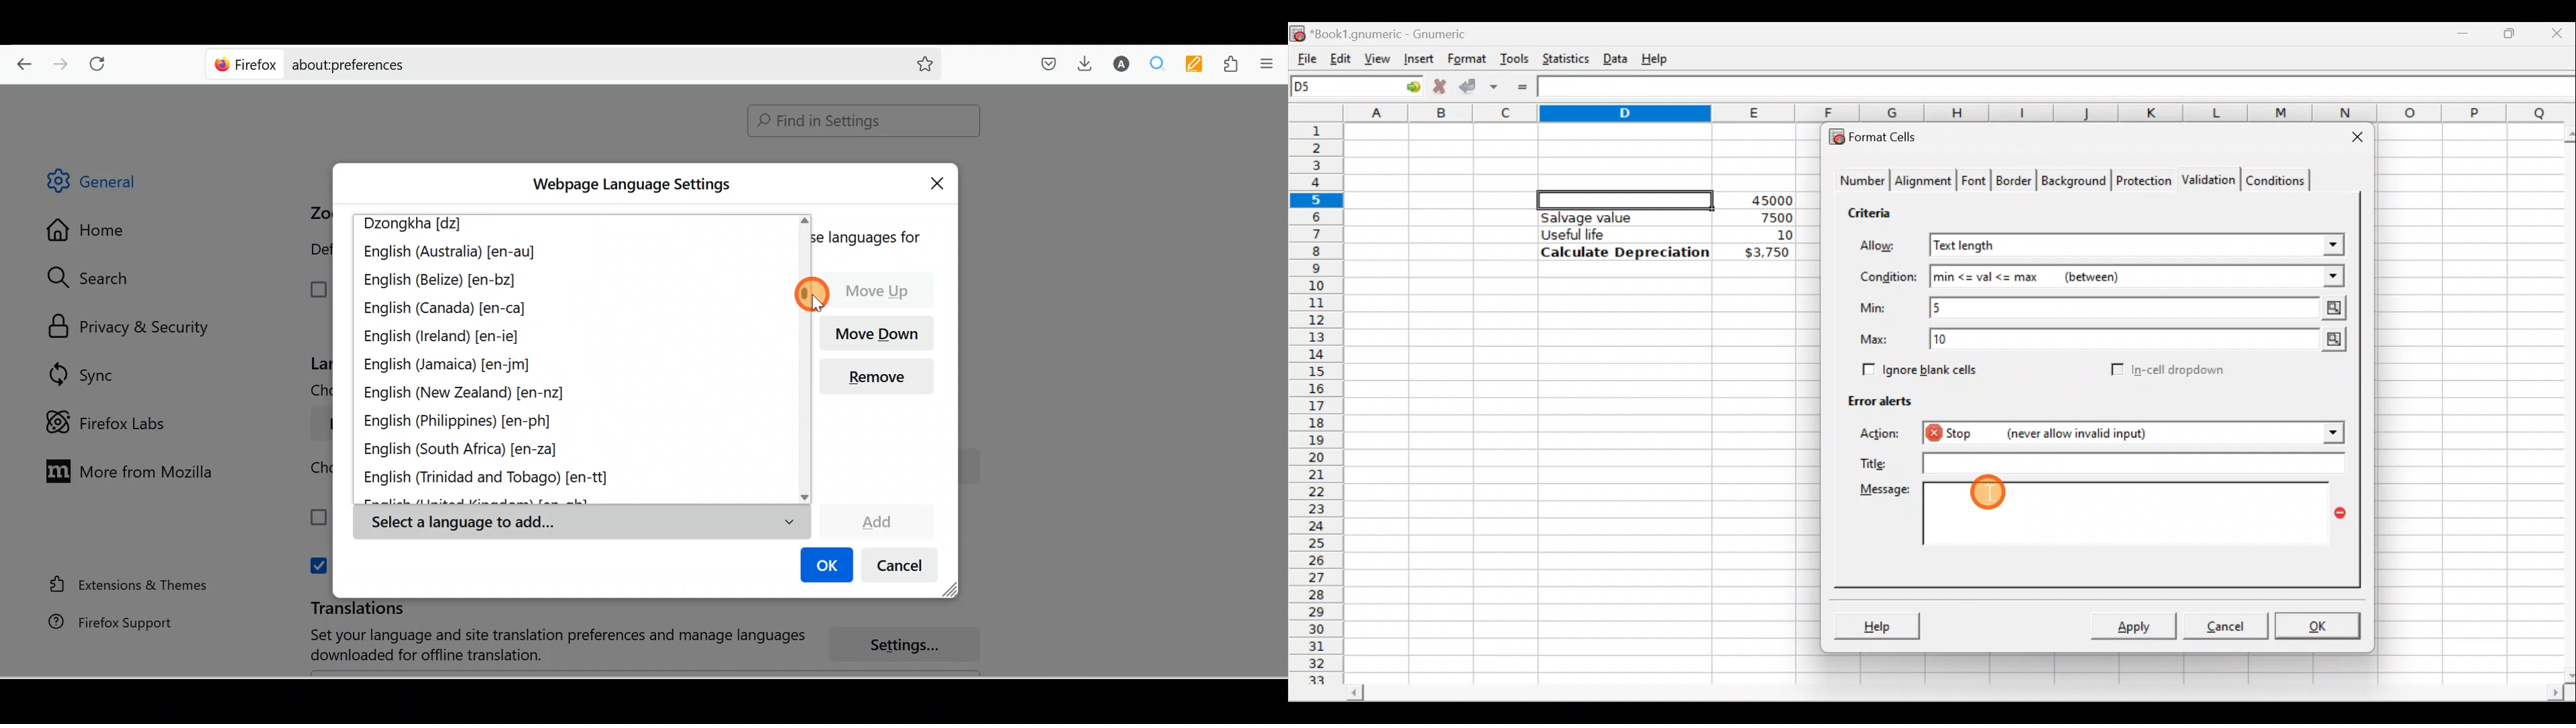 The image size is (2576, 728). What do you see at coordinates (1625, 198) in the screenshot?
I see `Selected cell` at bounding box center [1625, 198].